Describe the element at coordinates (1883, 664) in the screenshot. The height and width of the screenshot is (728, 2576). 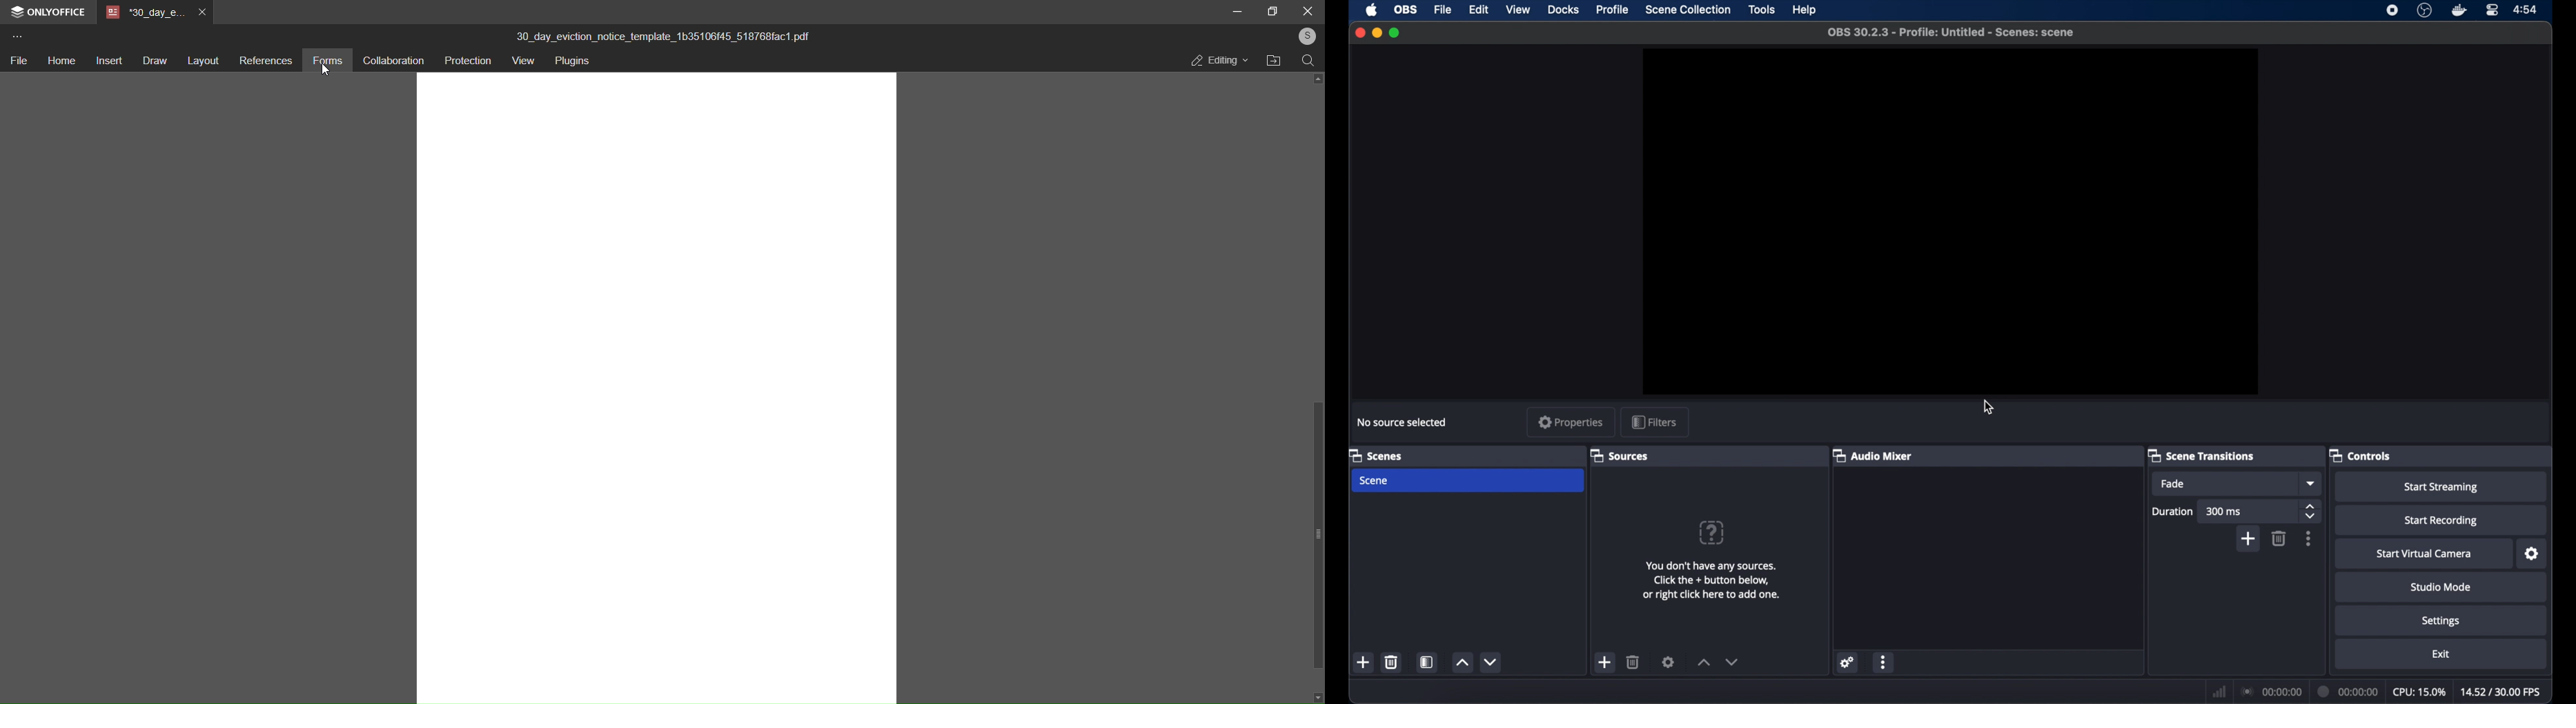
I see `more options` at that location.